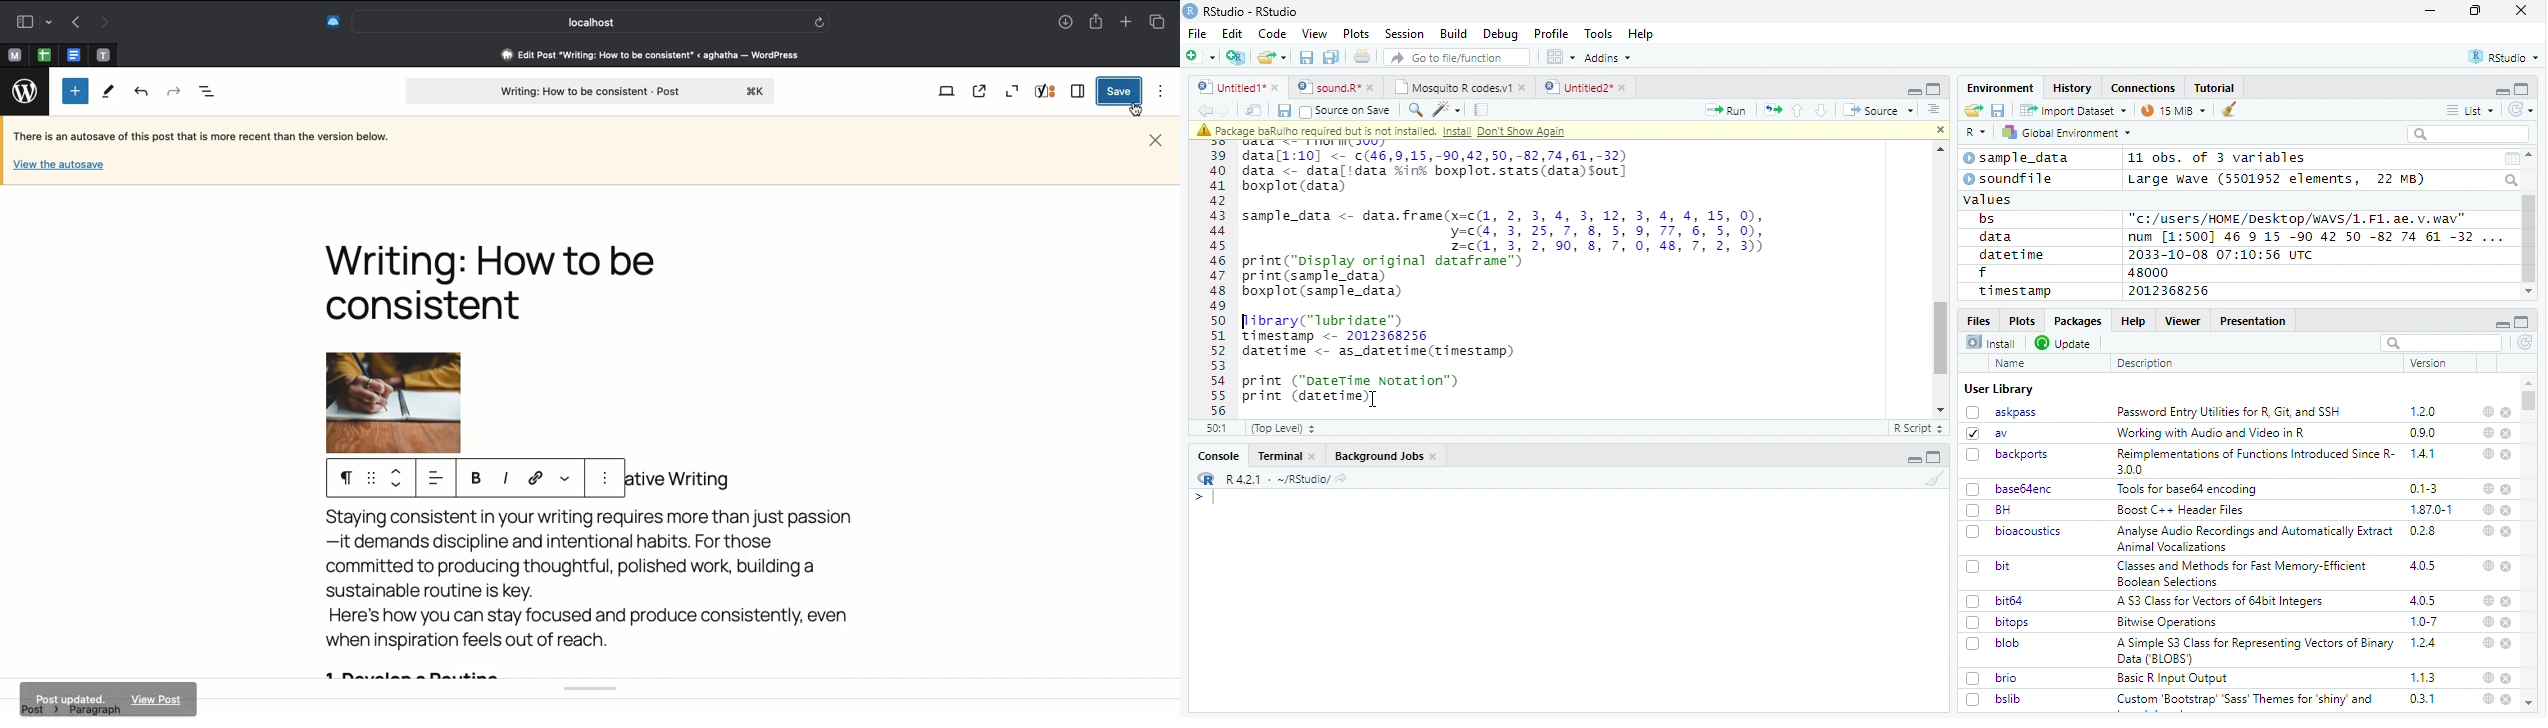 This screenshot has width=2548, height=728. I want to click on Large wave (5501952 elements, 22 MB), so click(2279, 179).